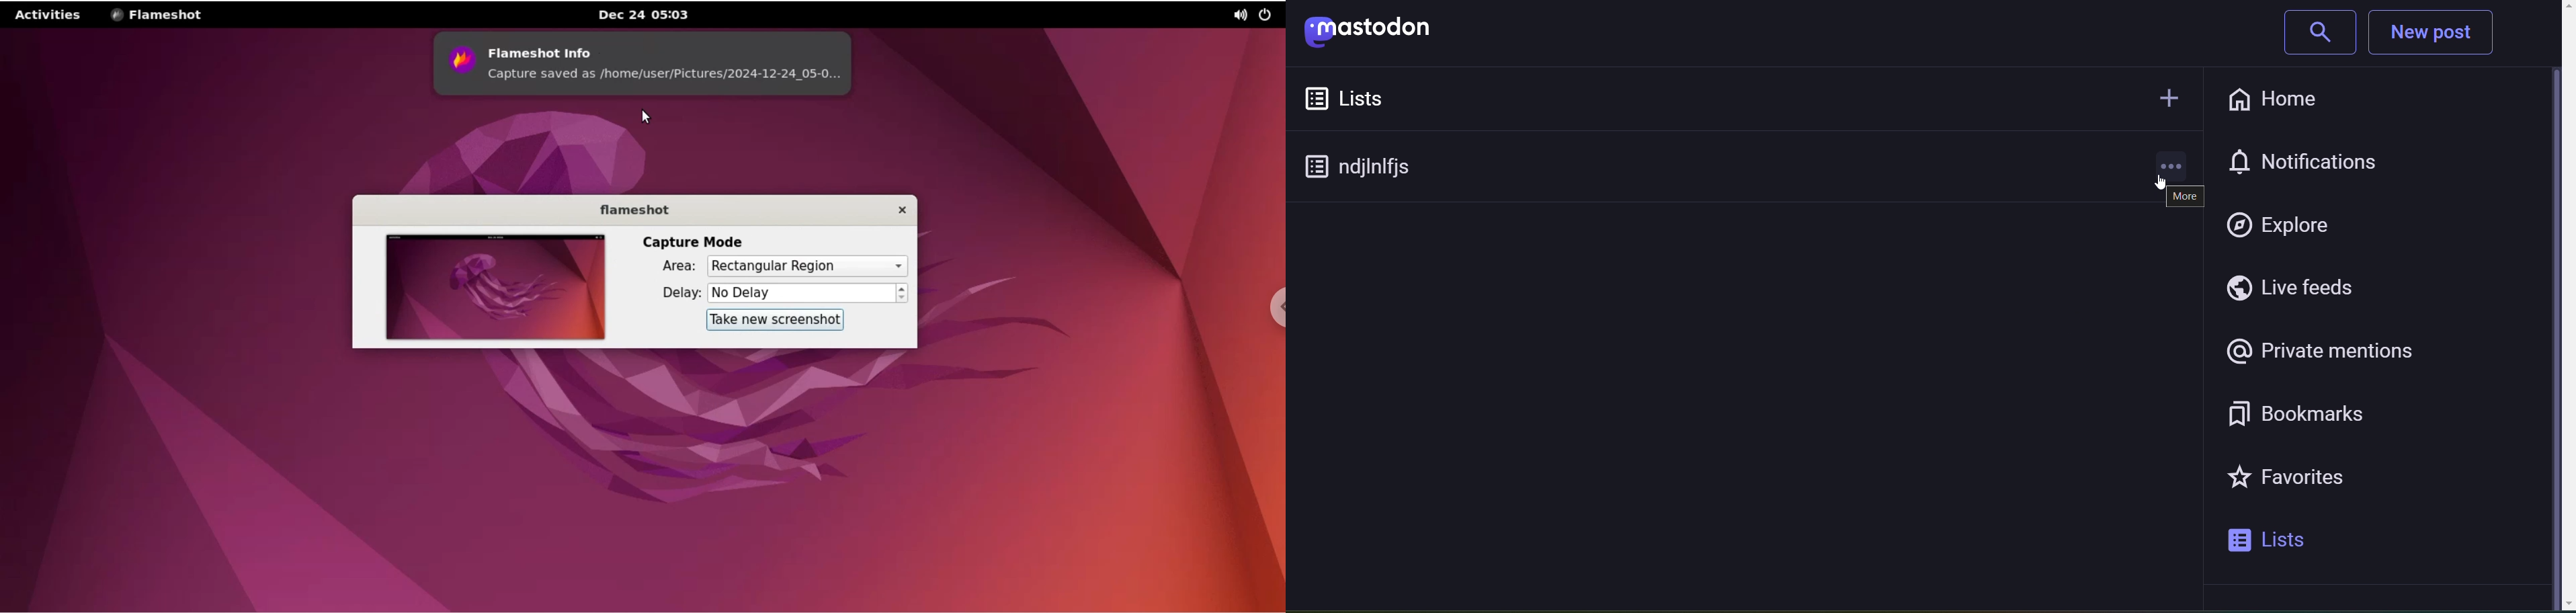 Image resolution: width=2576 pixels, height=616 pixels. I want to click on flameshot, so click(633, 213).